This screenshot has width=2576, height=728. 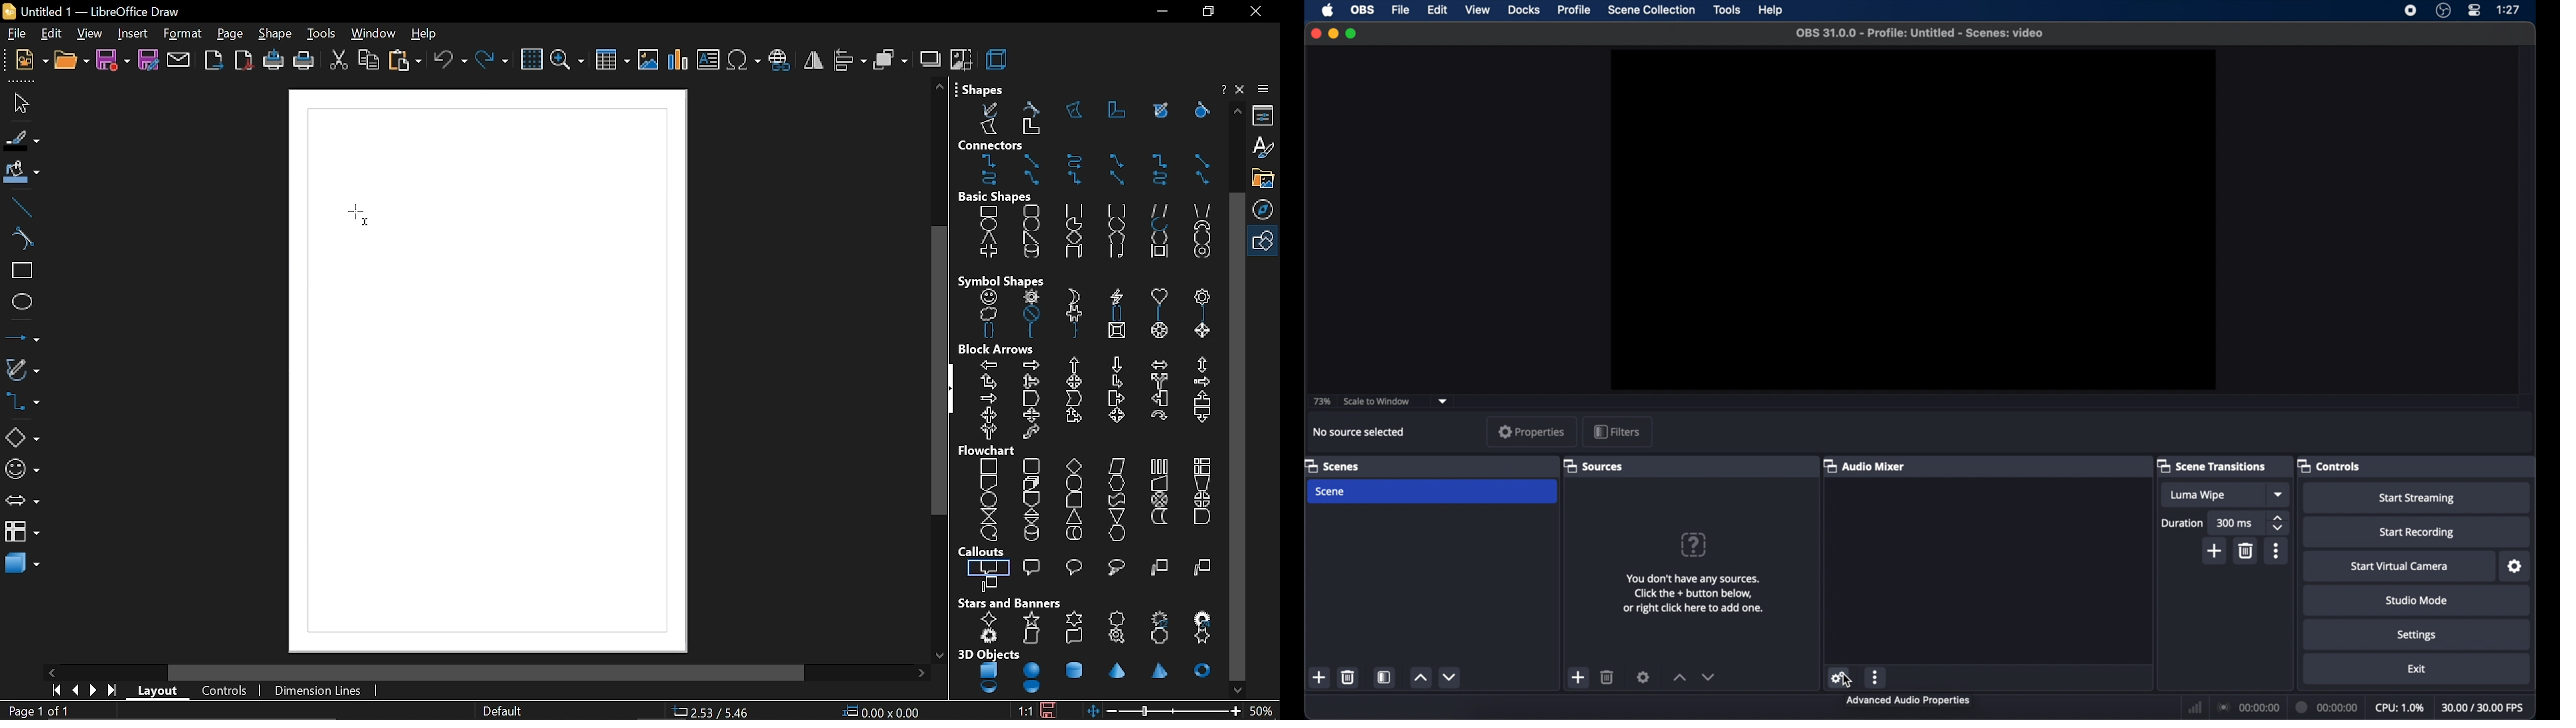 What do you see at coordinates (1175, 710) in the screenshot?
I see `change zoom` at bounding box center [1175, 710].